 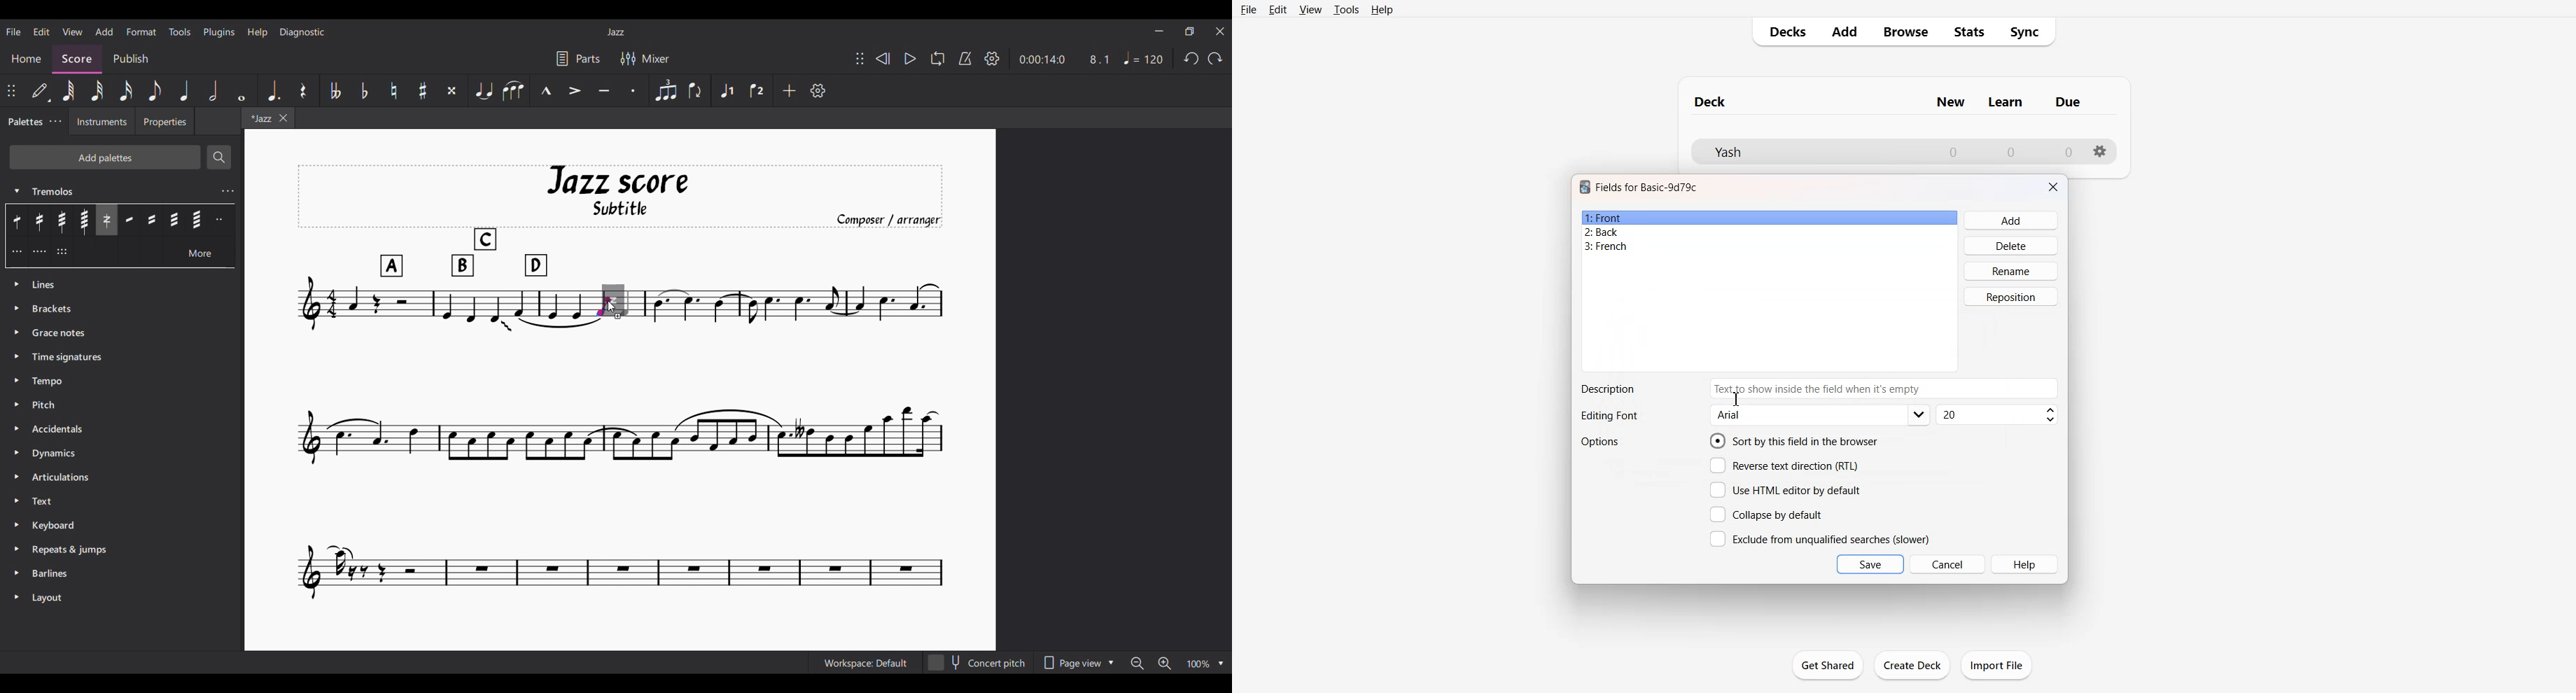 I want to click on Accidentals, so click(x=123, y=429).